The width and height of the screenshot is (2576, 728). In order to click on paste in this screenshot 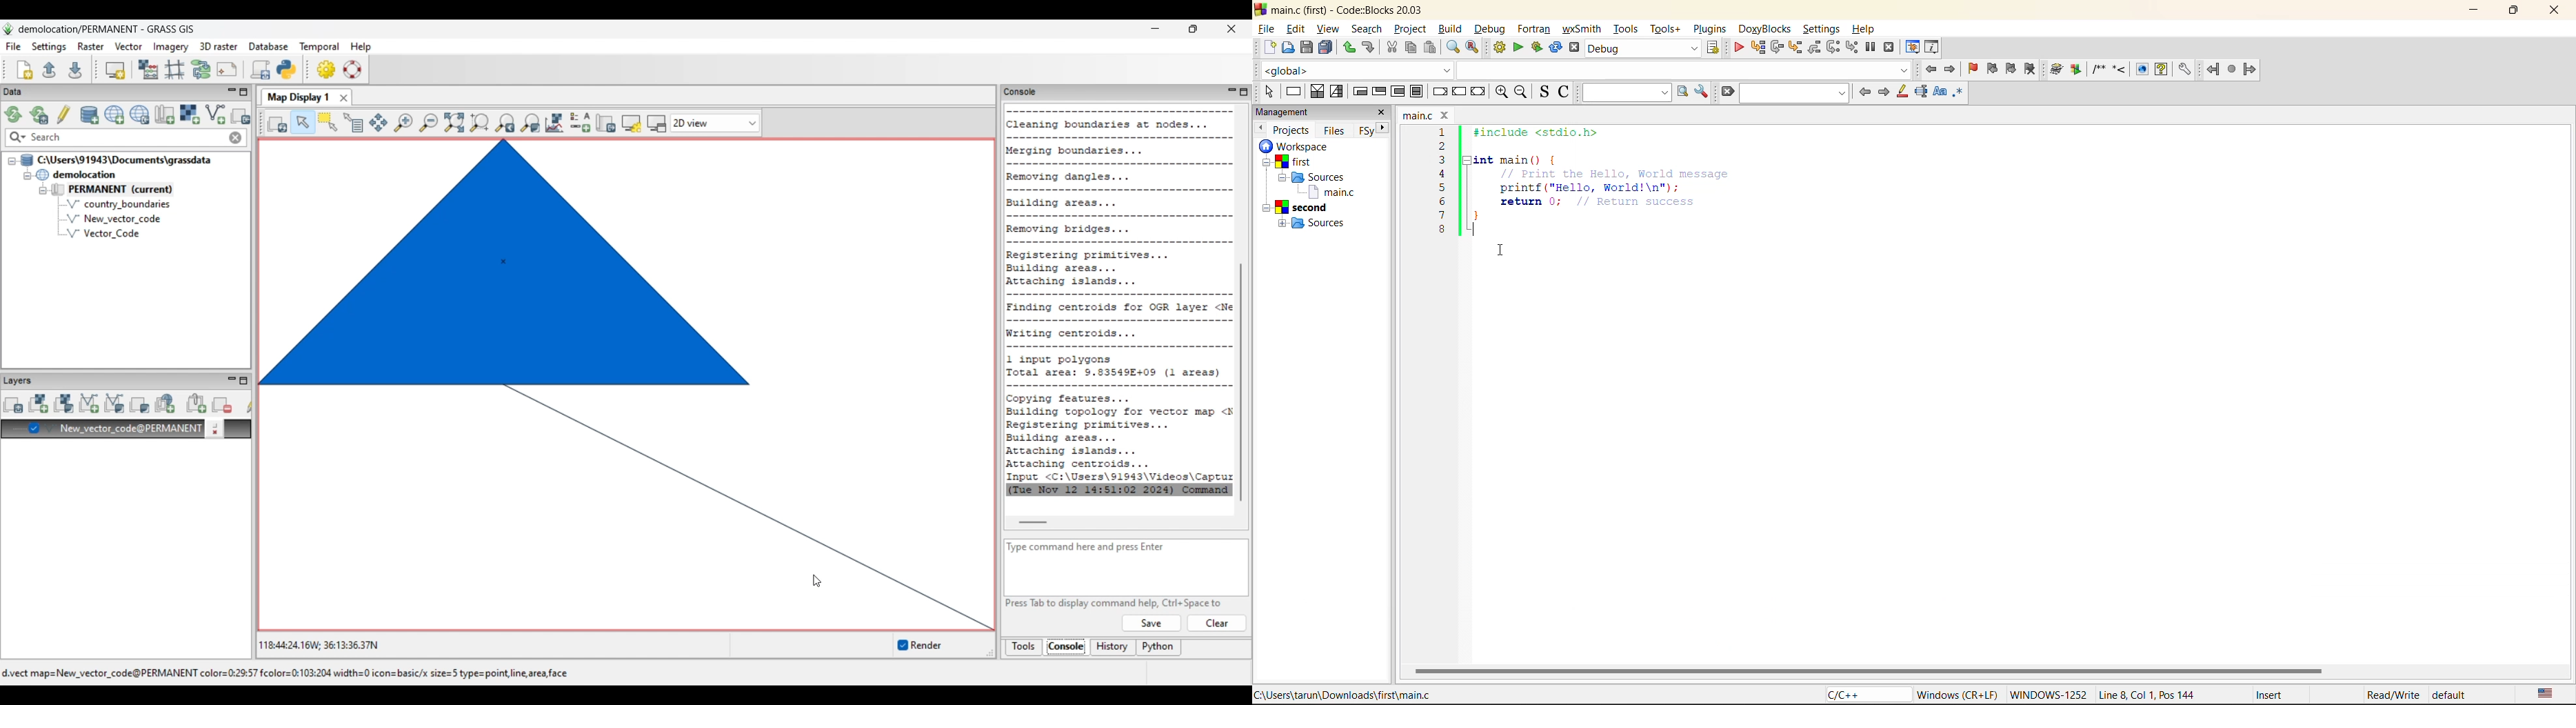, I will do `click(1431, 50)`.